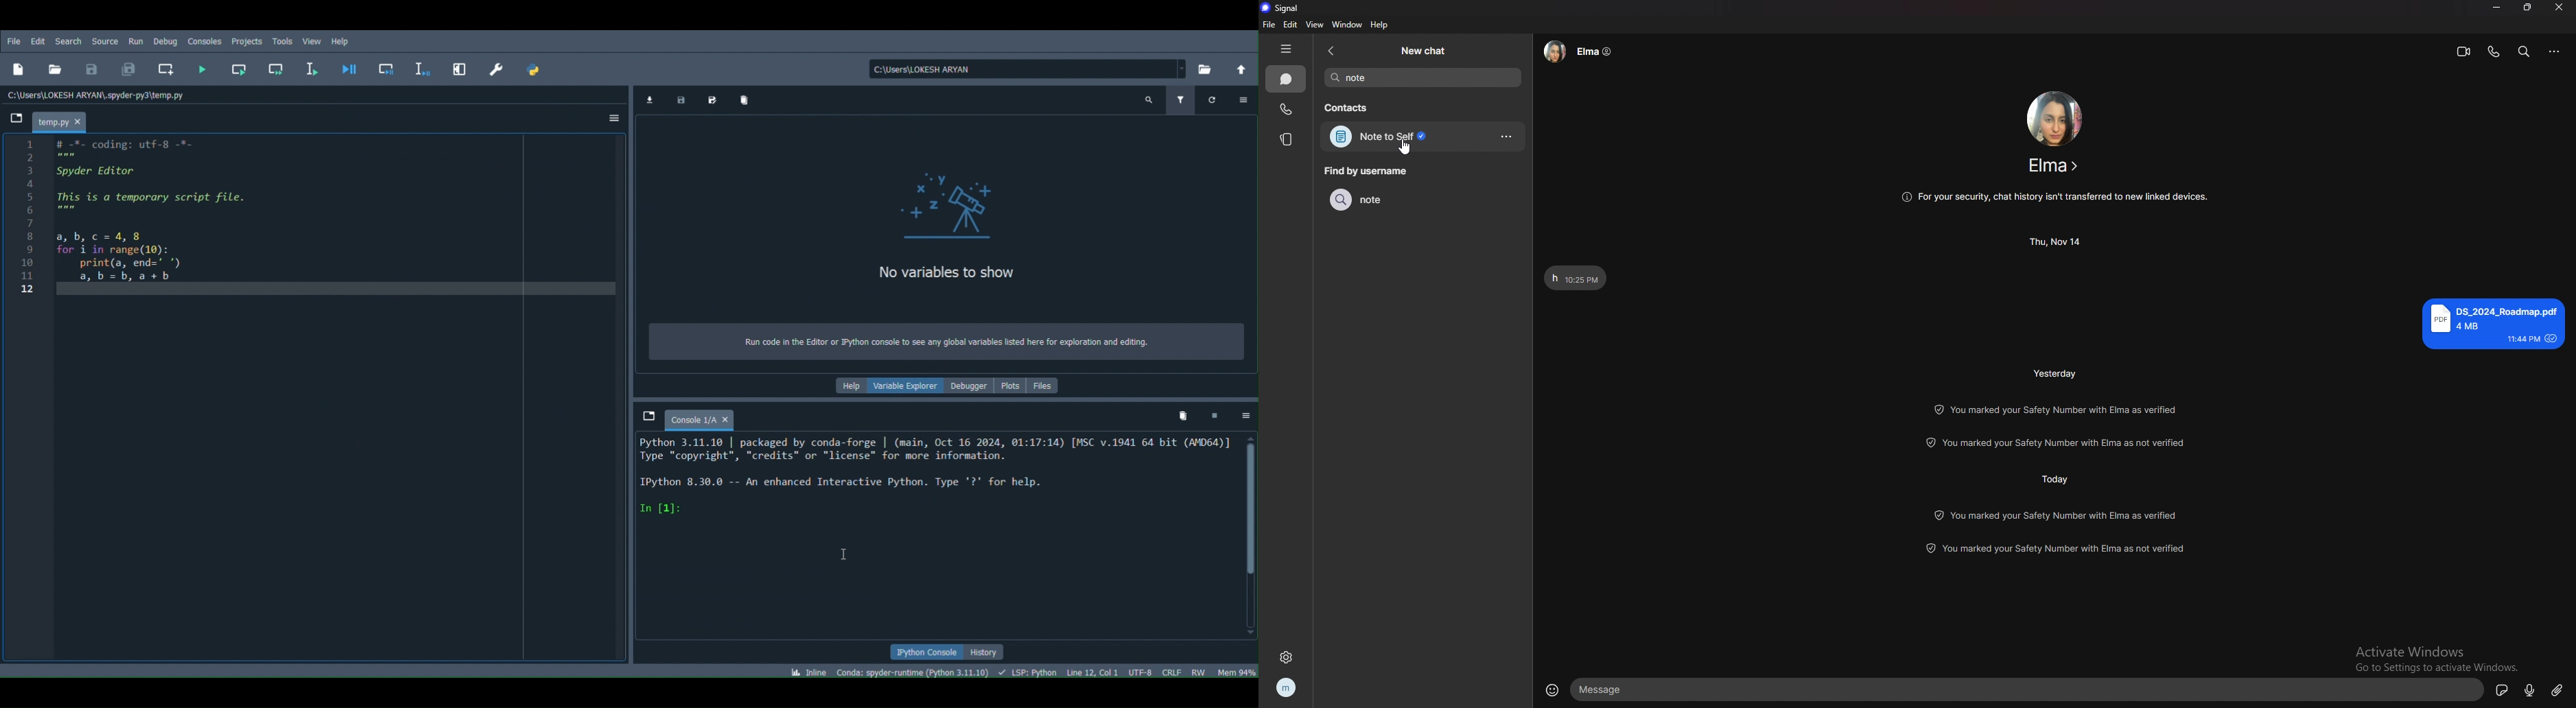  Describe the element at coordinates (1552, 688) in the screenshot. I see `emojis` at that location.